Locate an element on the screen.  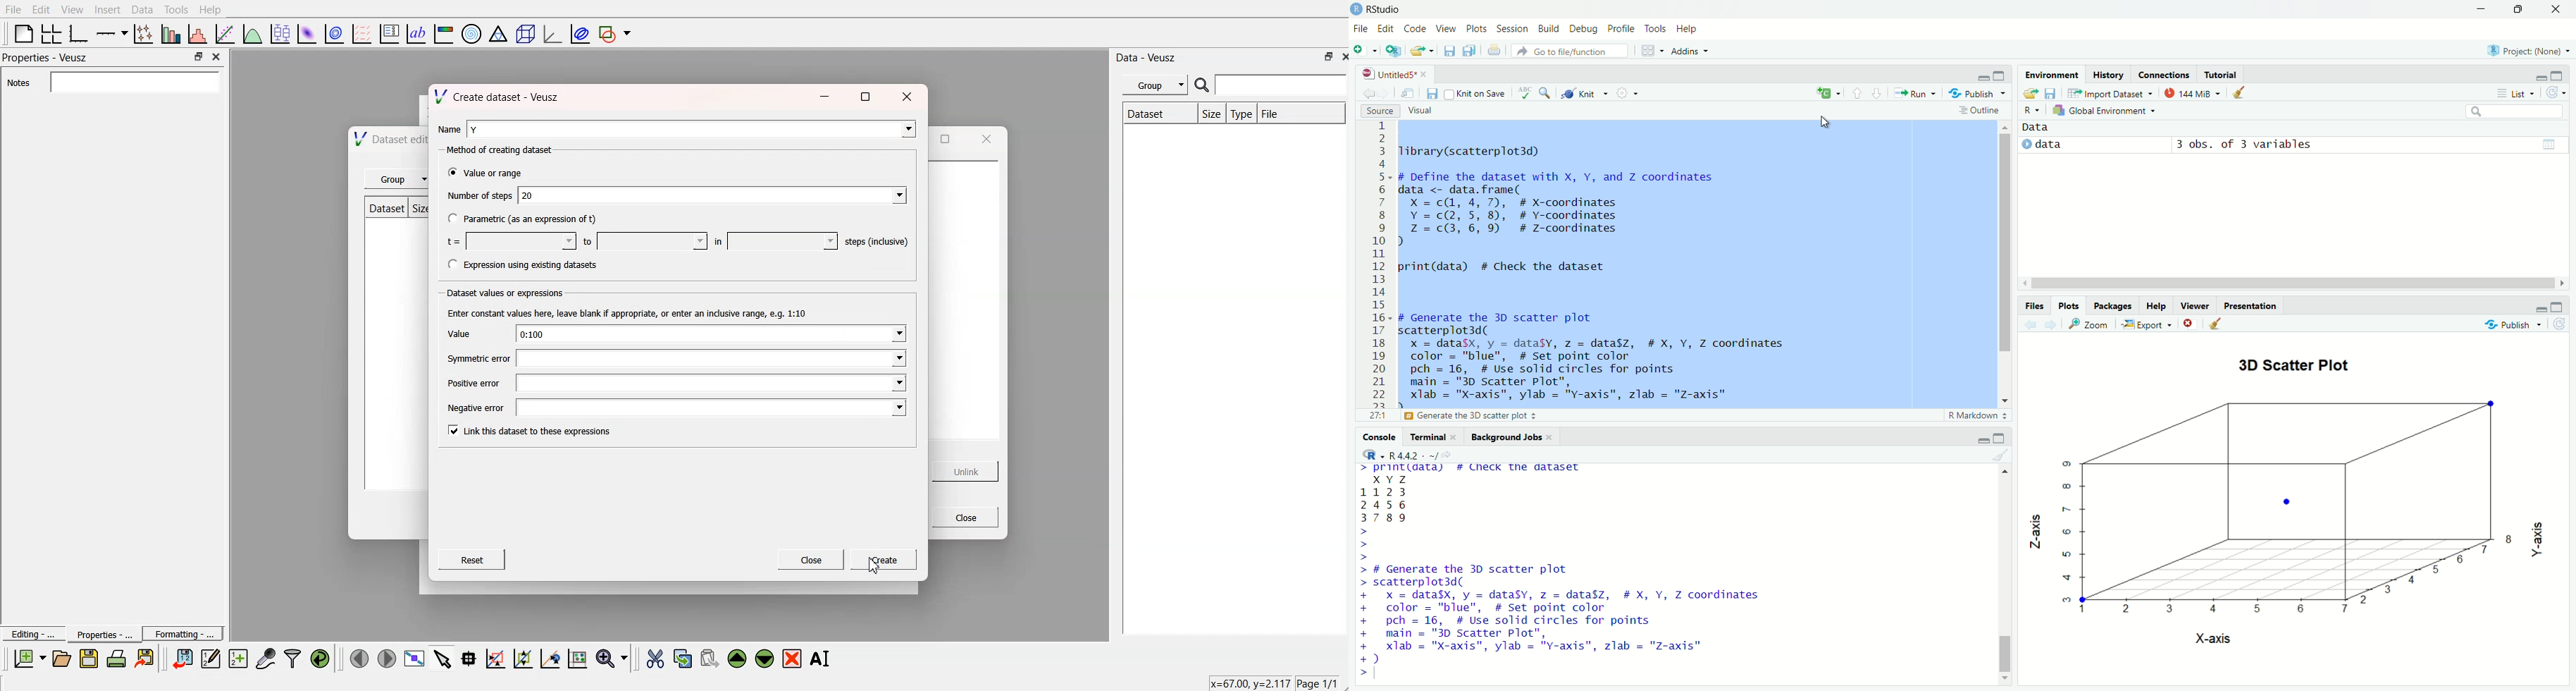
Print is located at coordinates (117, 659).